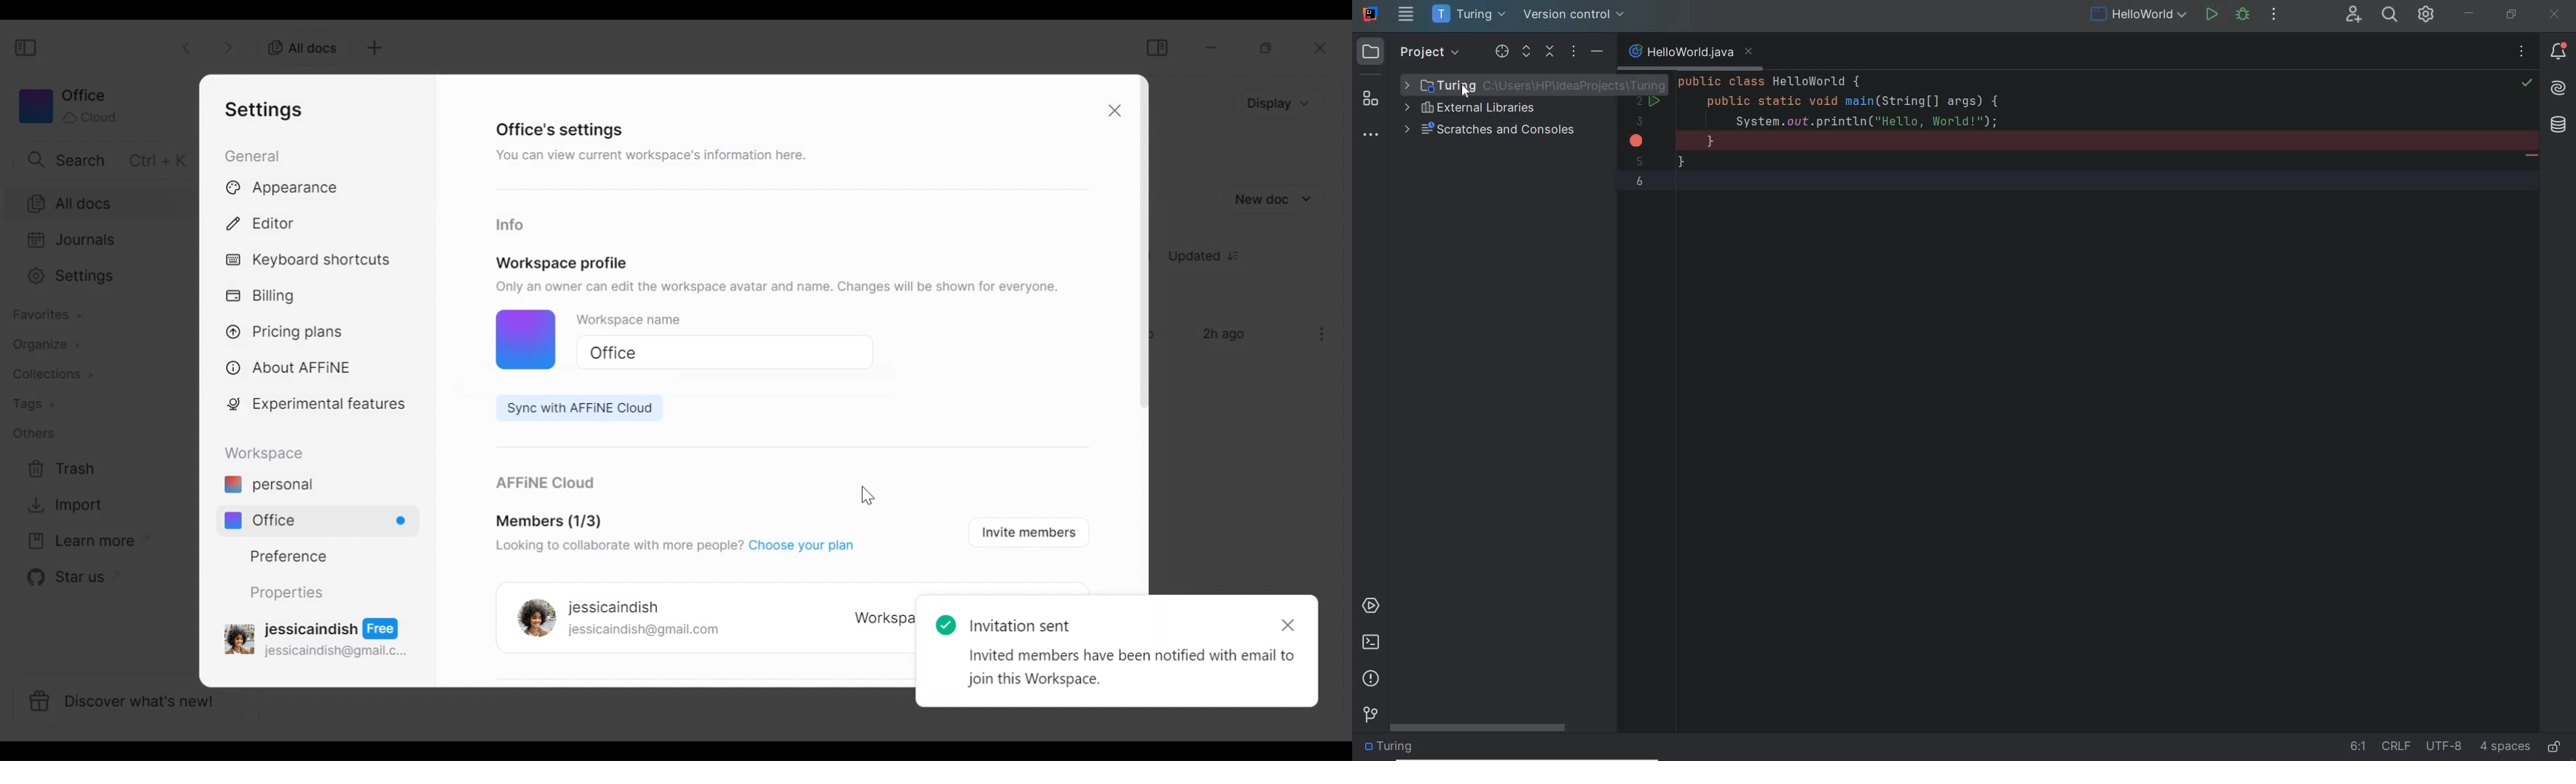 The image size is (2576, 784). Describe the element at coordinates (562, 263) in the screenshot. I see `Workspace profile` at that location.